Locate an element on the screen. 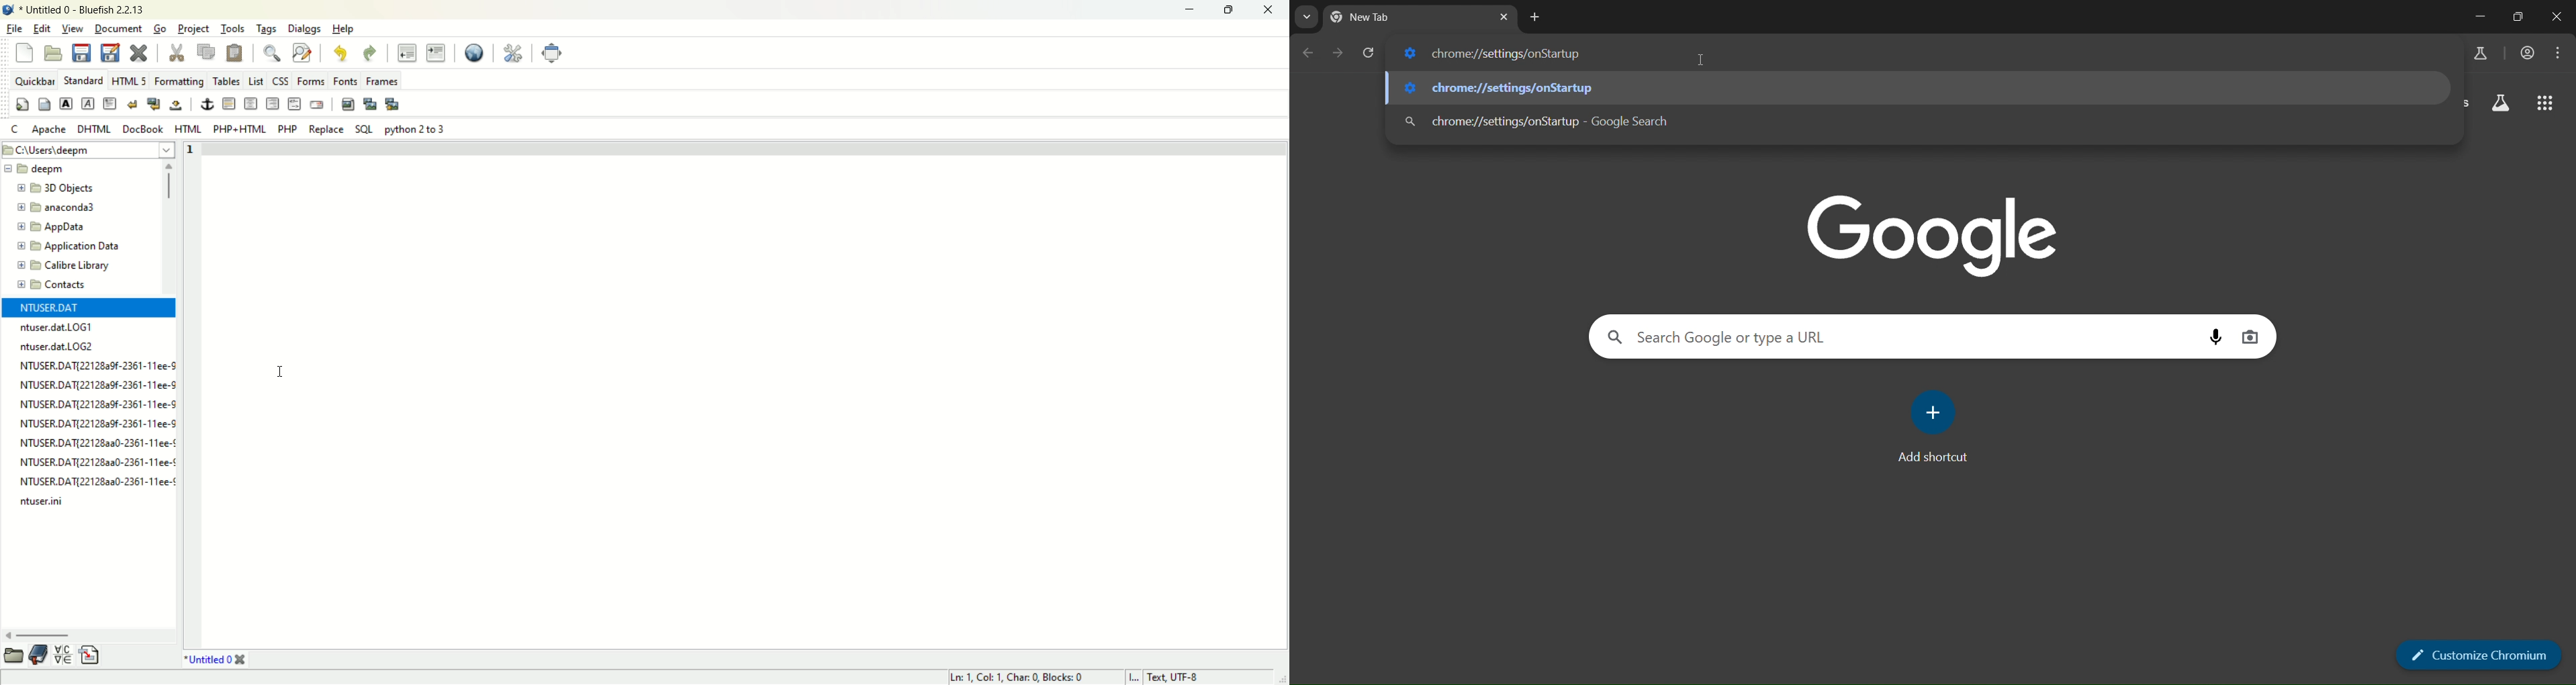 This screenshot has width=2576, height=700. c is located at coordinates (14, 130).